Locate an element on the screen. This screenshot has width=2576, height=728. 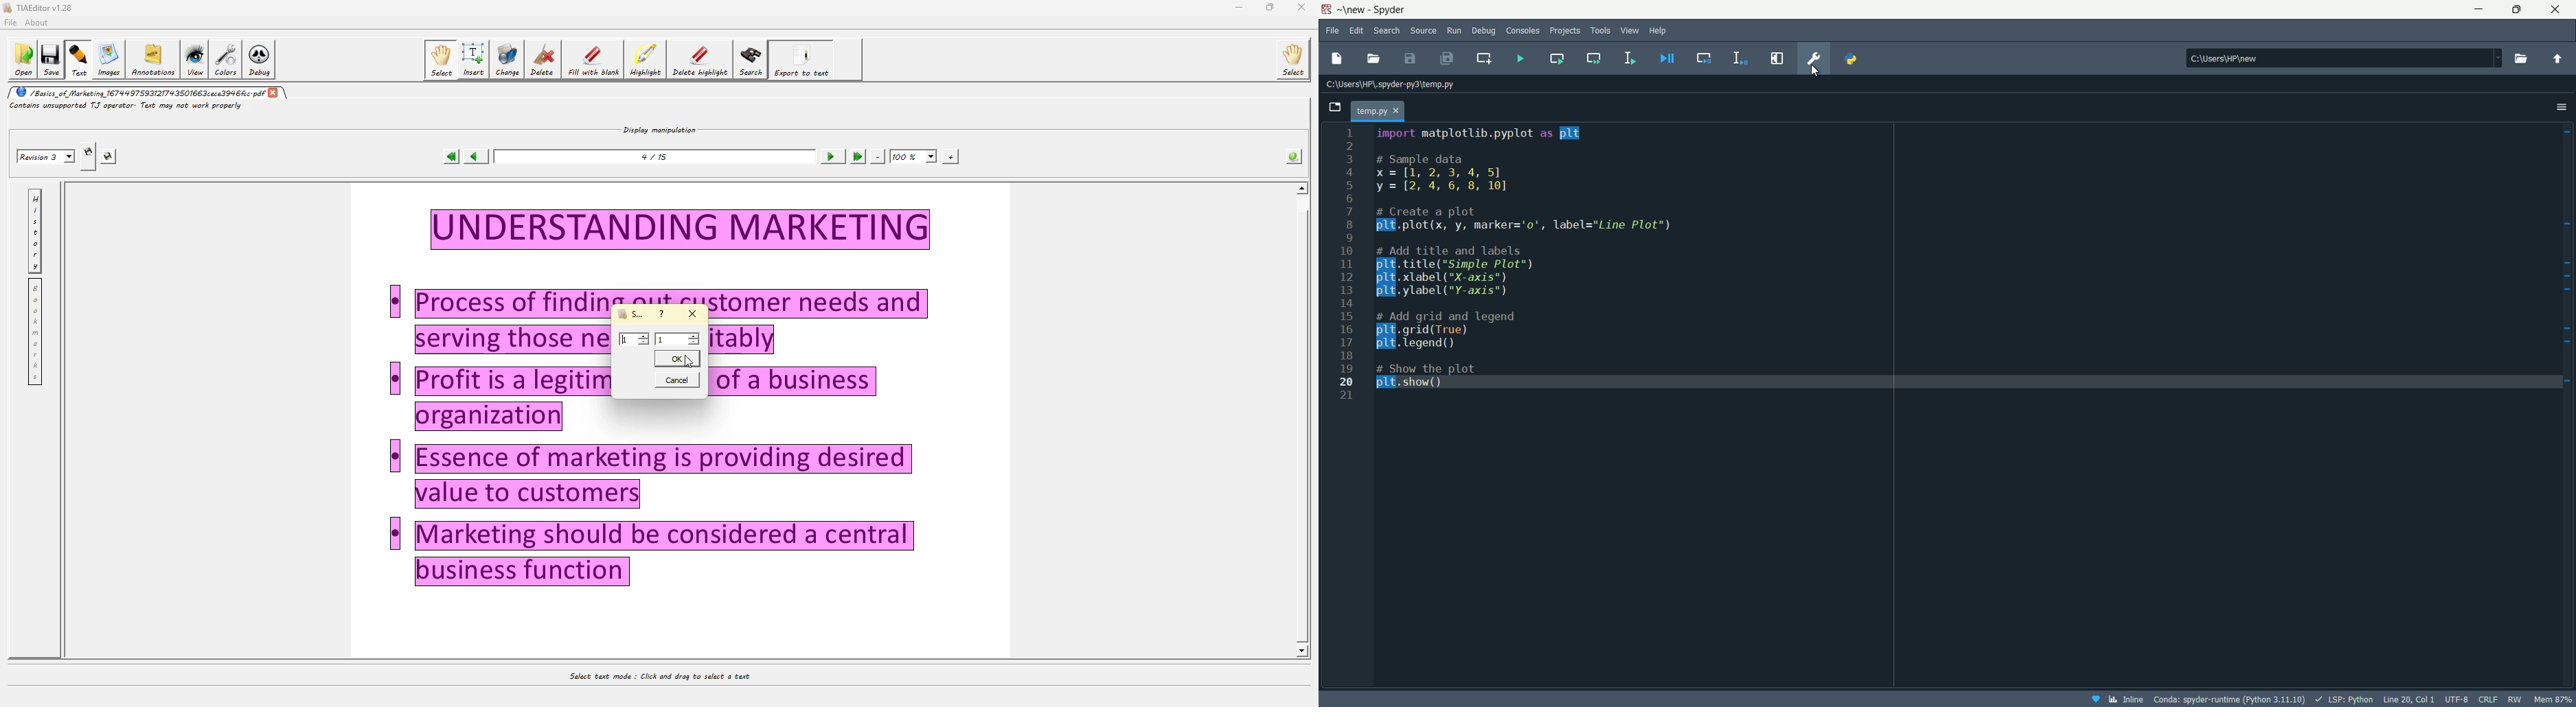
browse directory is located at coordinates (2520, 58).